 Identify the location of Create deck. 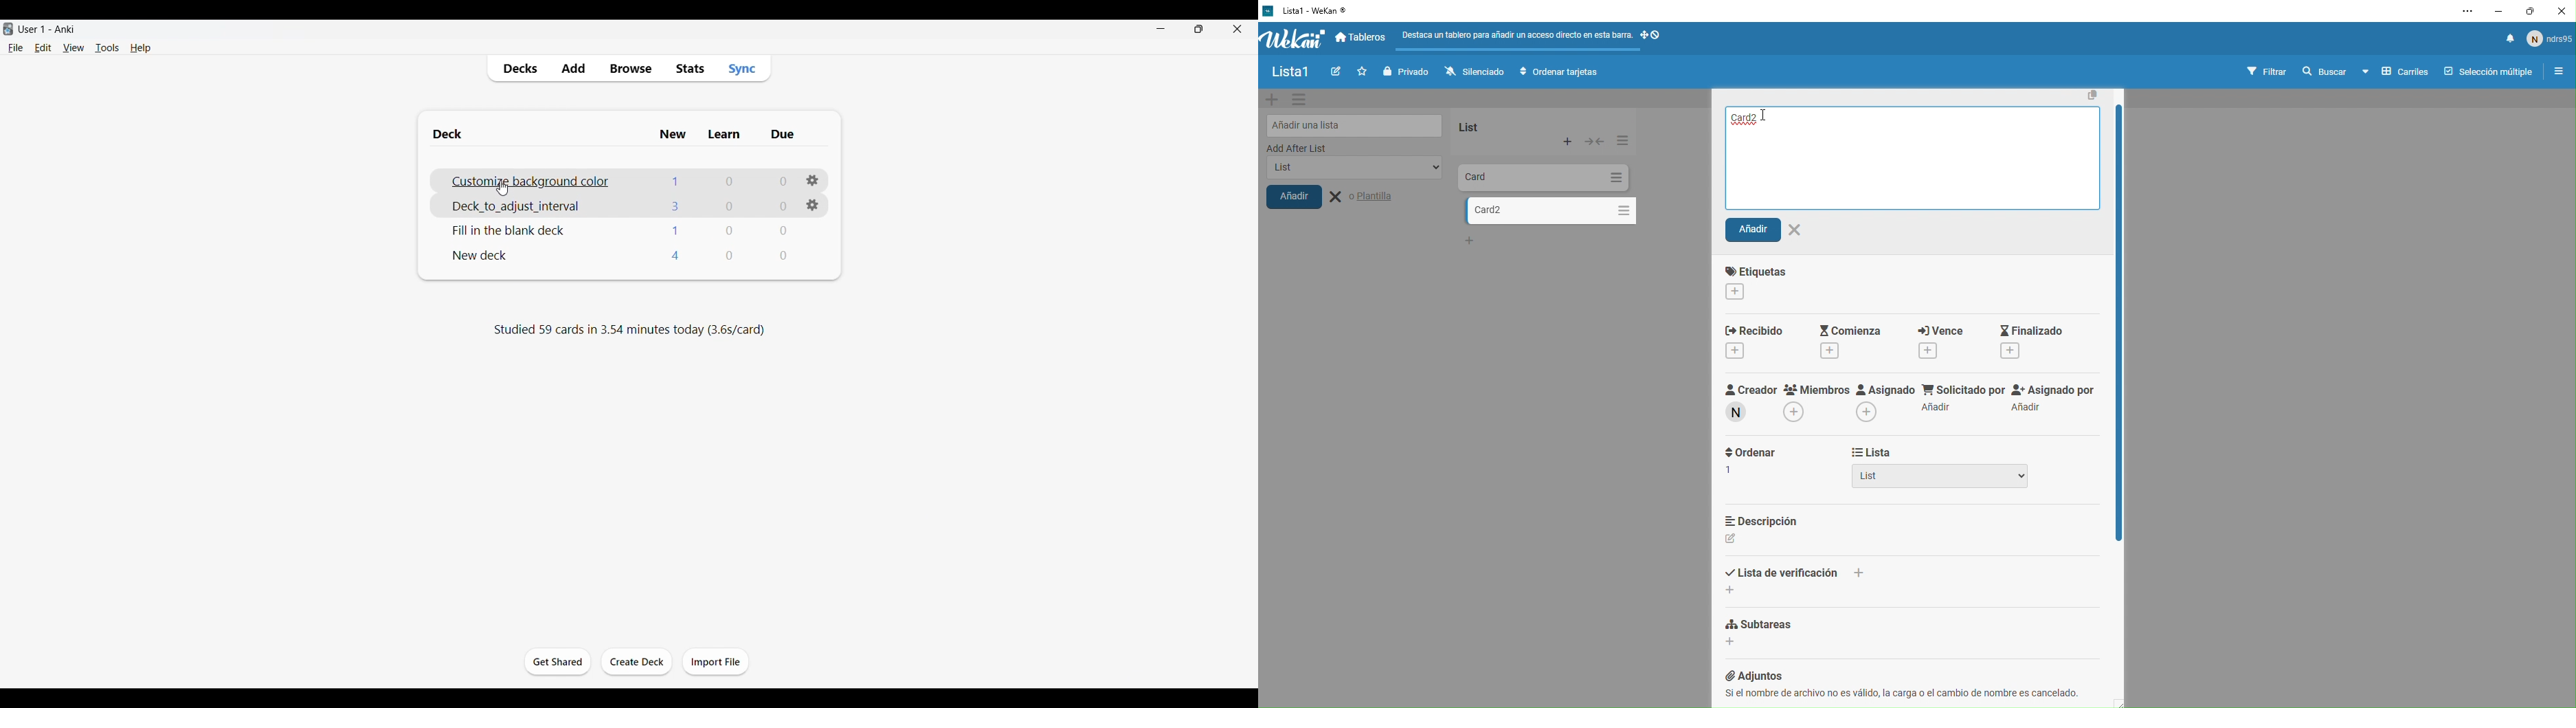
(636, 661).